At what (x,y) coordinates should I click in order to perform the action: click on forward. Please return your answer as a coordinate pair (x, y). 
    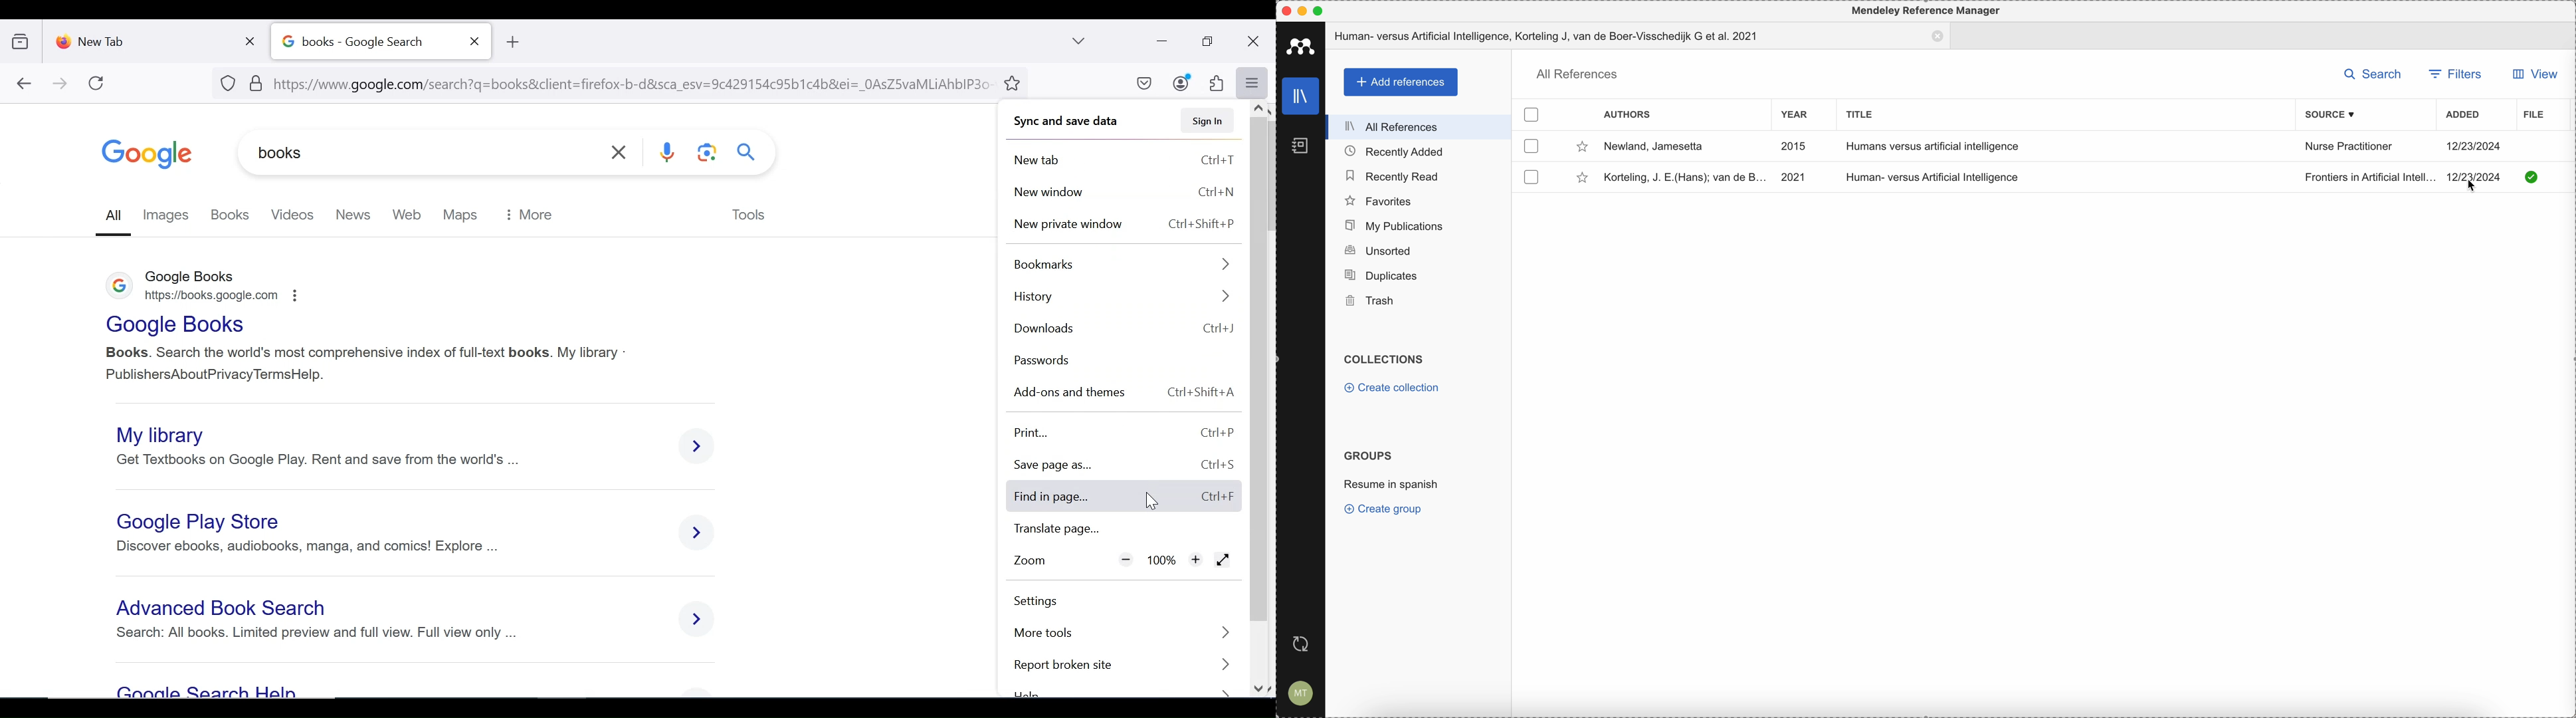
    Looking at the image, I should click on (60, 84).